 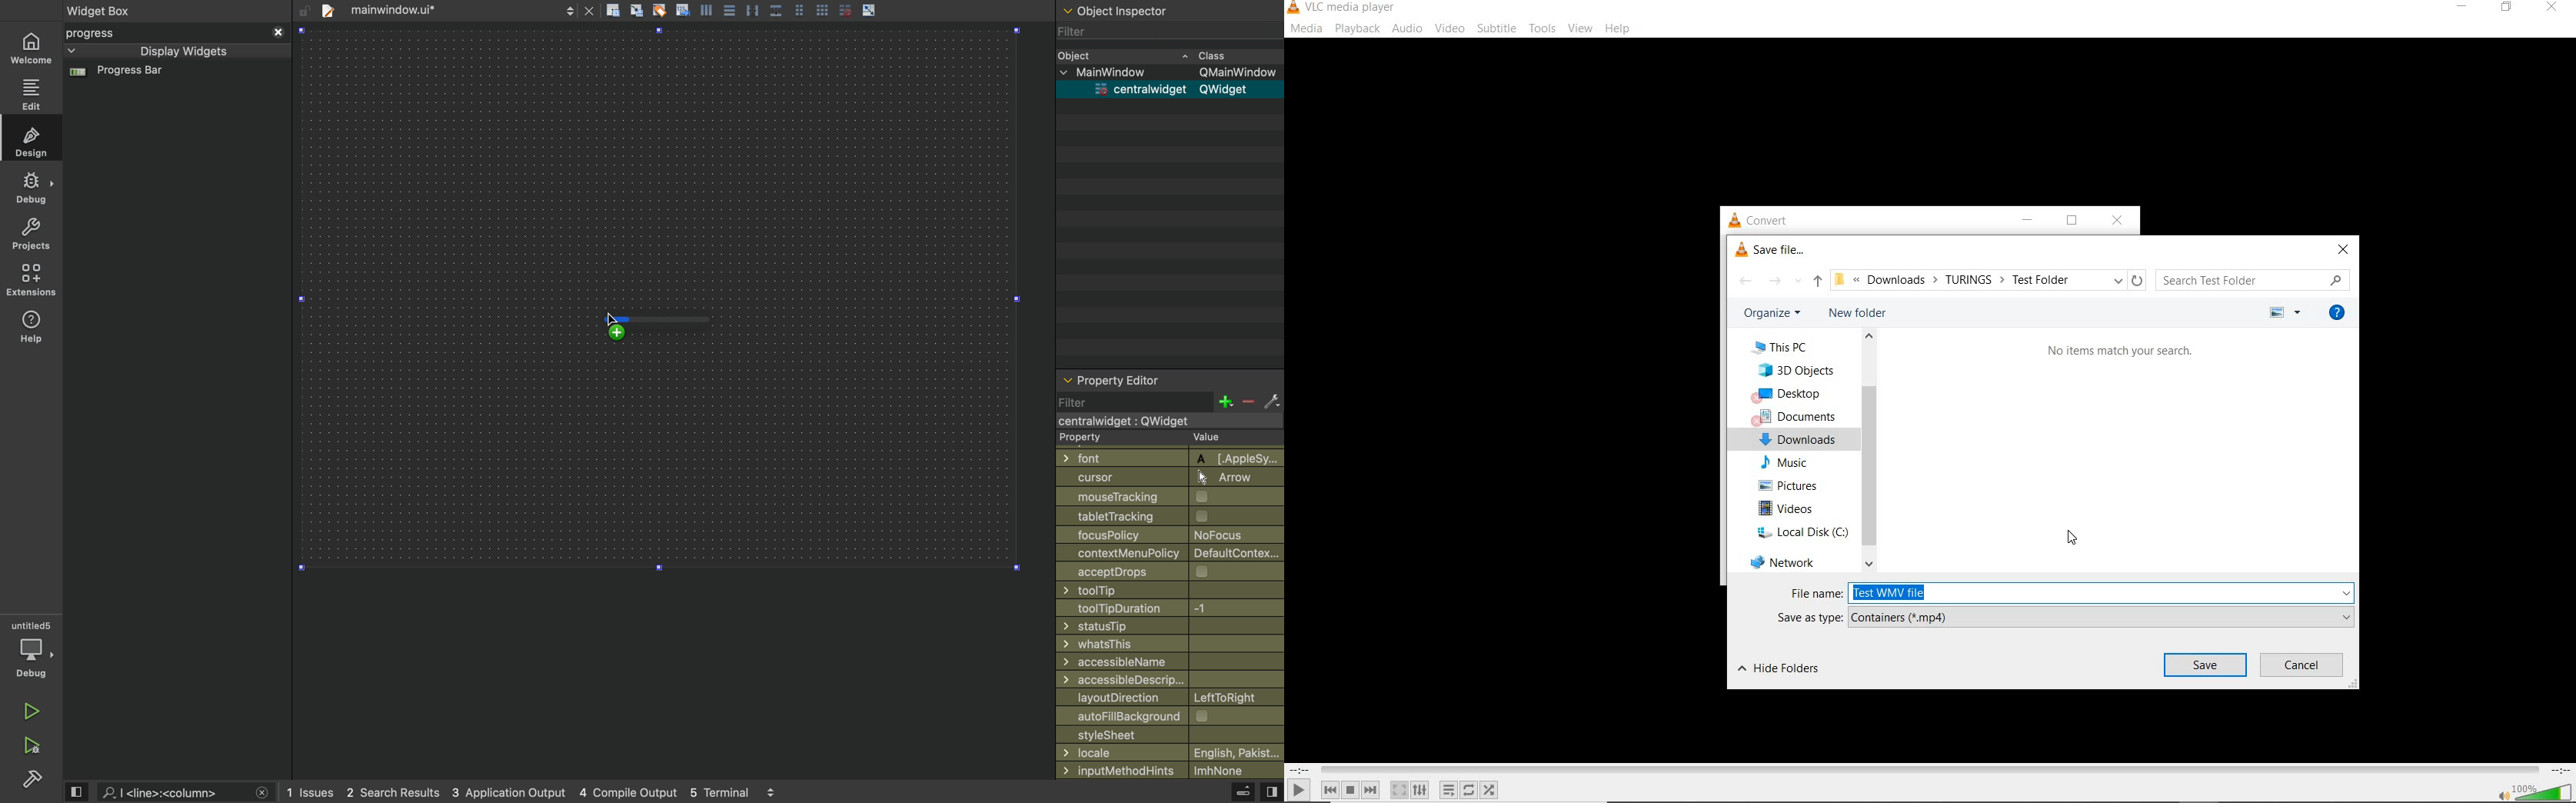 I want to click on mute/unmute, so click(x=2502, y=795).